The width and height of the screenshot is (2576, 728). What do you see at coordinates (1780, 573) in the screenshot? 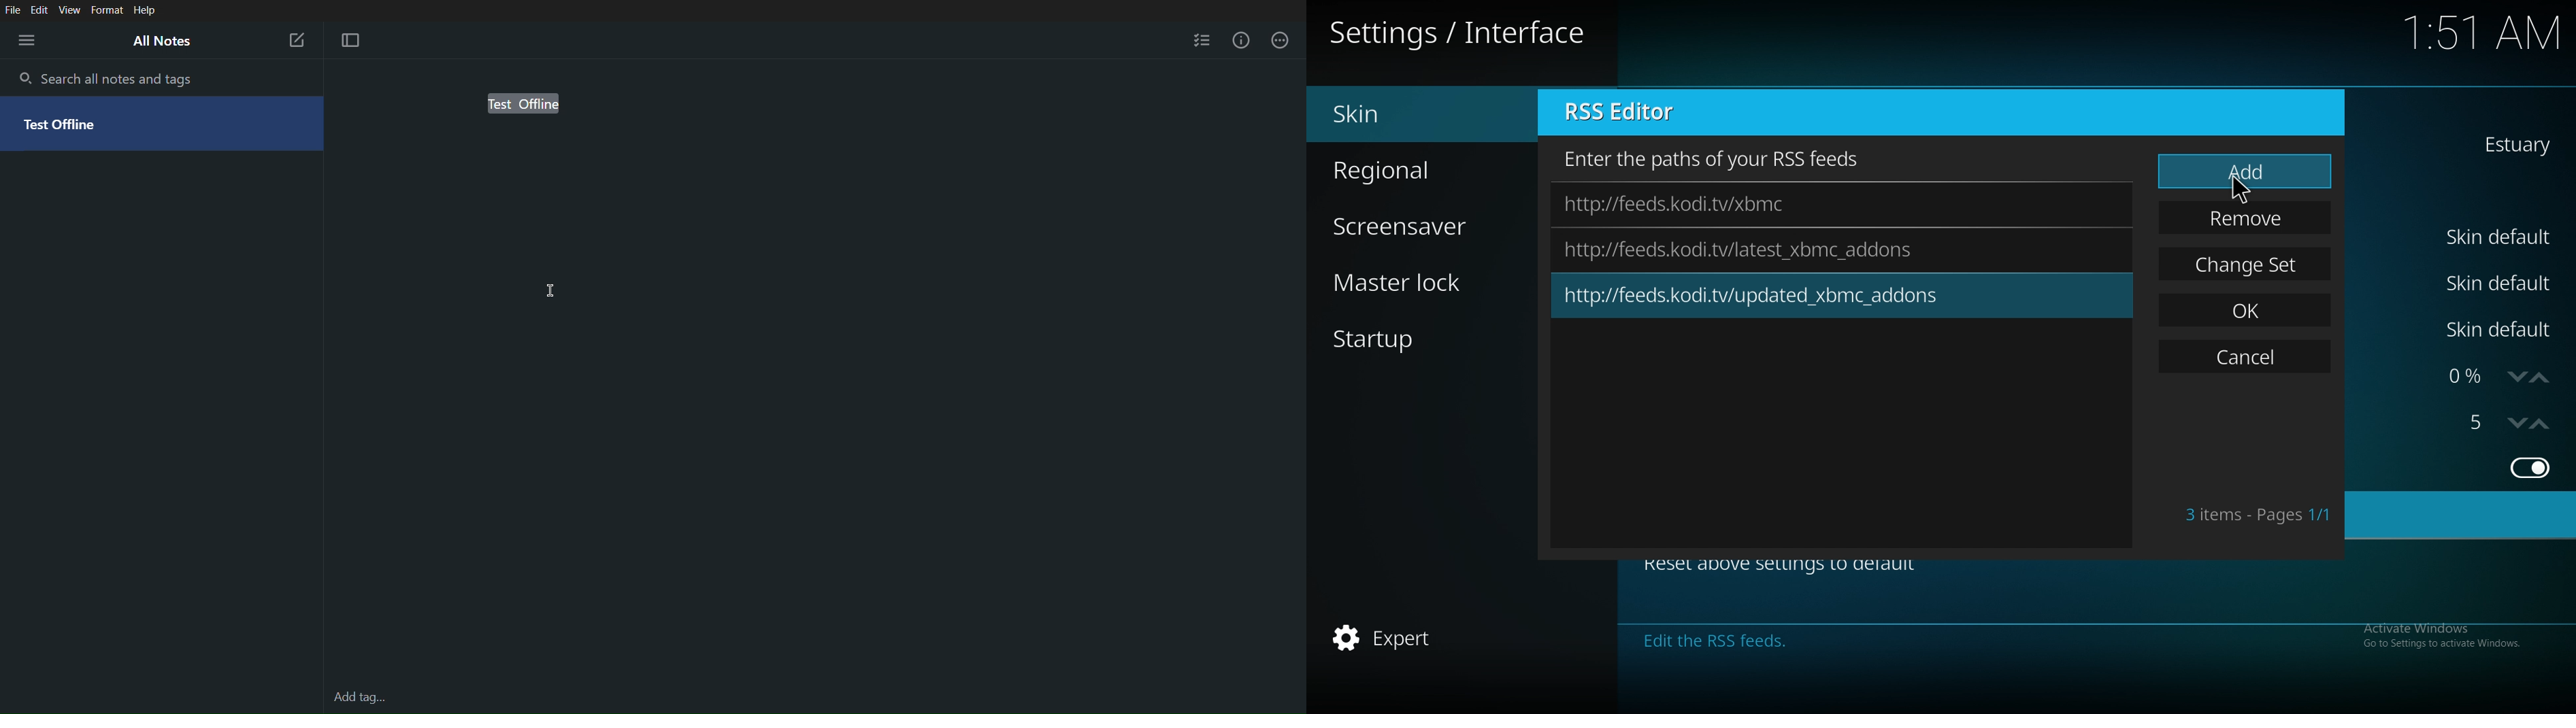
I see `Reset above settings to default` at bounding box center [1780, 573].